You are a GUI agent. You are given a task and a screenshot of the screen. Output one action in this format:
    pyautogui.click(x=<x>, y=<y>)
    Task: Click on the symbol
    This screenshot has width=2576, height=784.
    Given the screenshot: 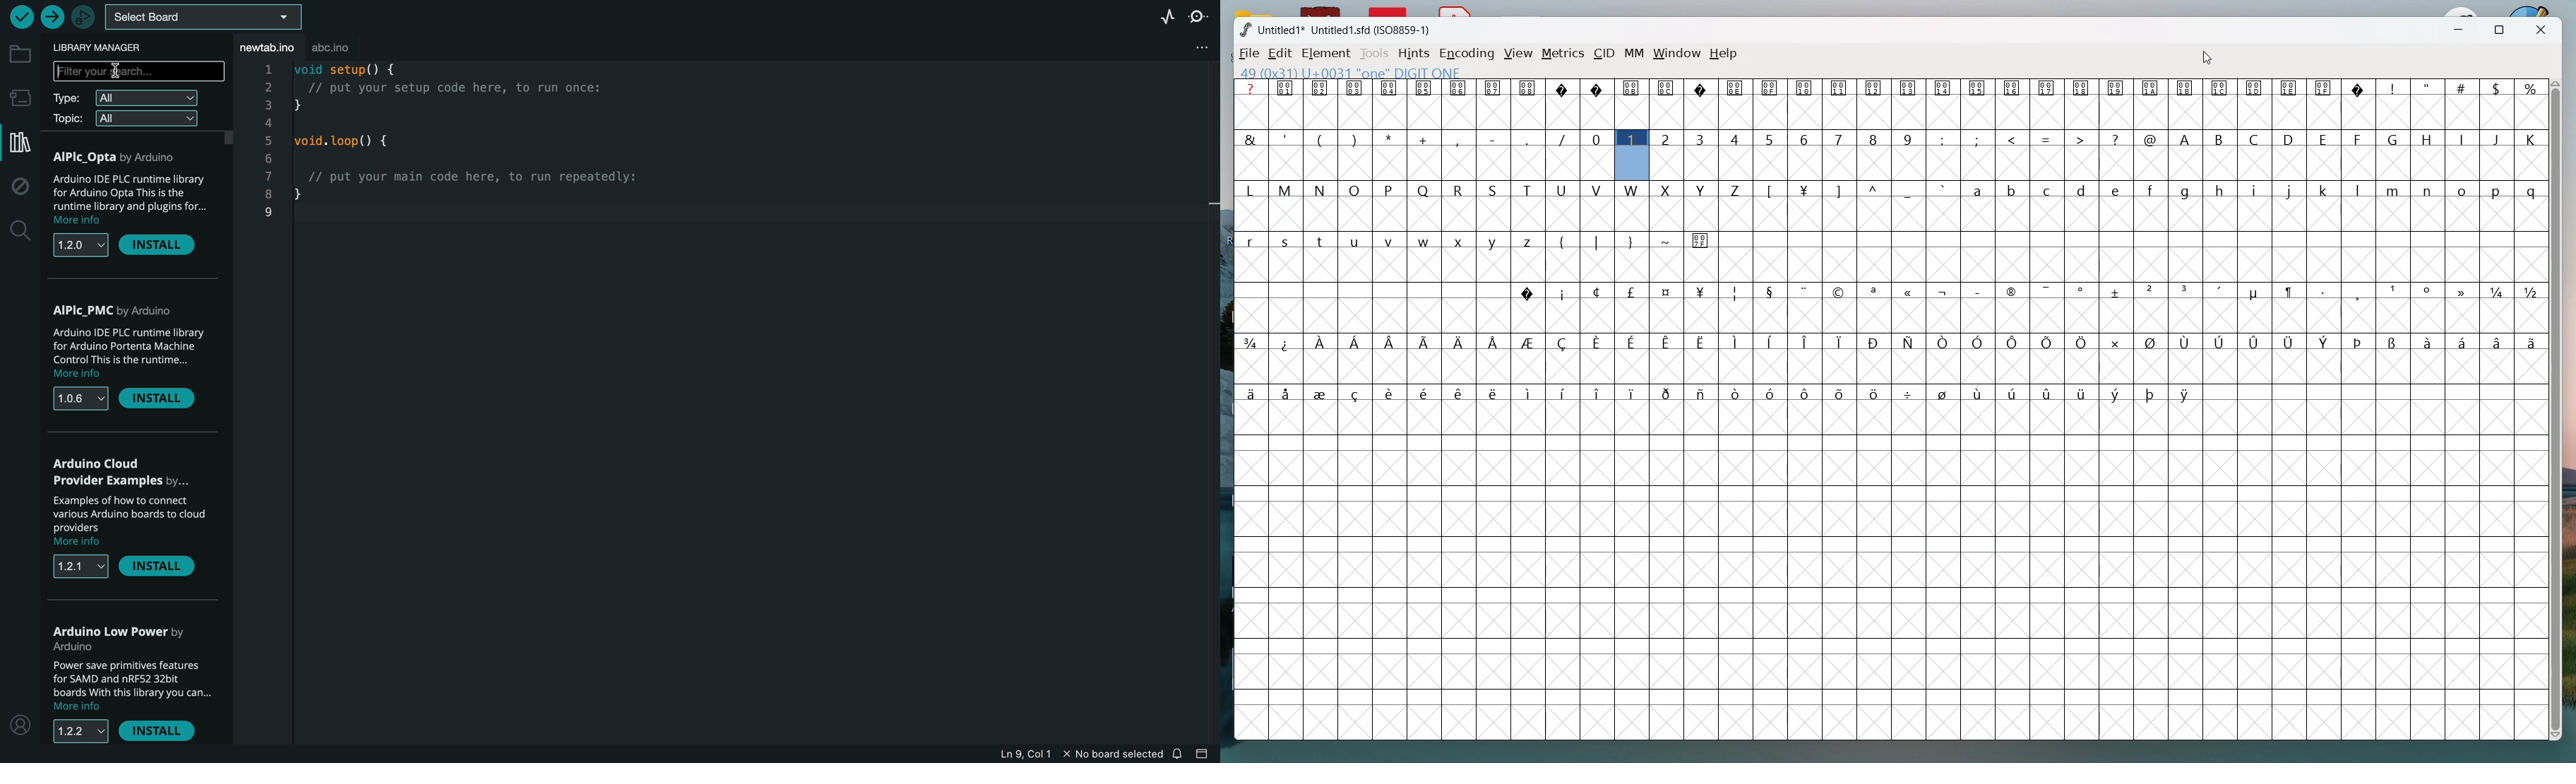 What is the action you would take?
    pyautogui.click(x=2430, y=291)
    